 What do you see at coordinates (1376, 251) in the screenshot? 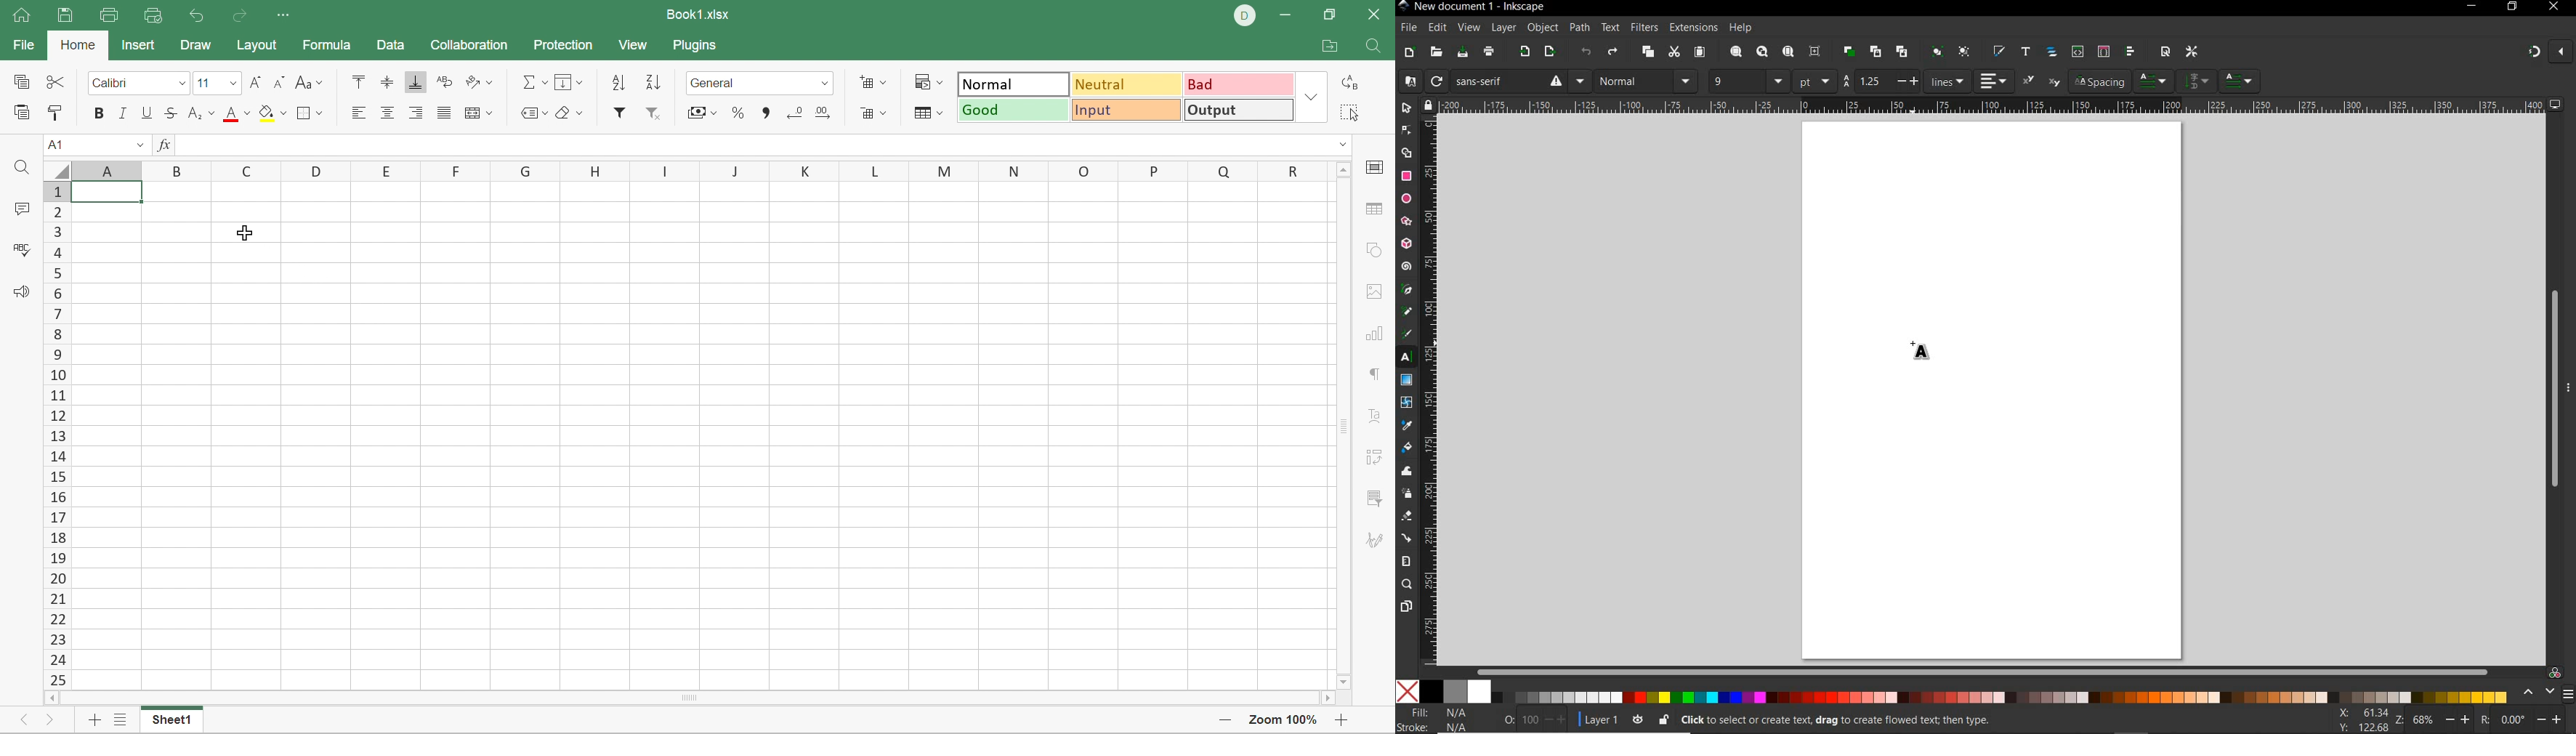
I see `shape settings` at bounding box center [1376, 251].